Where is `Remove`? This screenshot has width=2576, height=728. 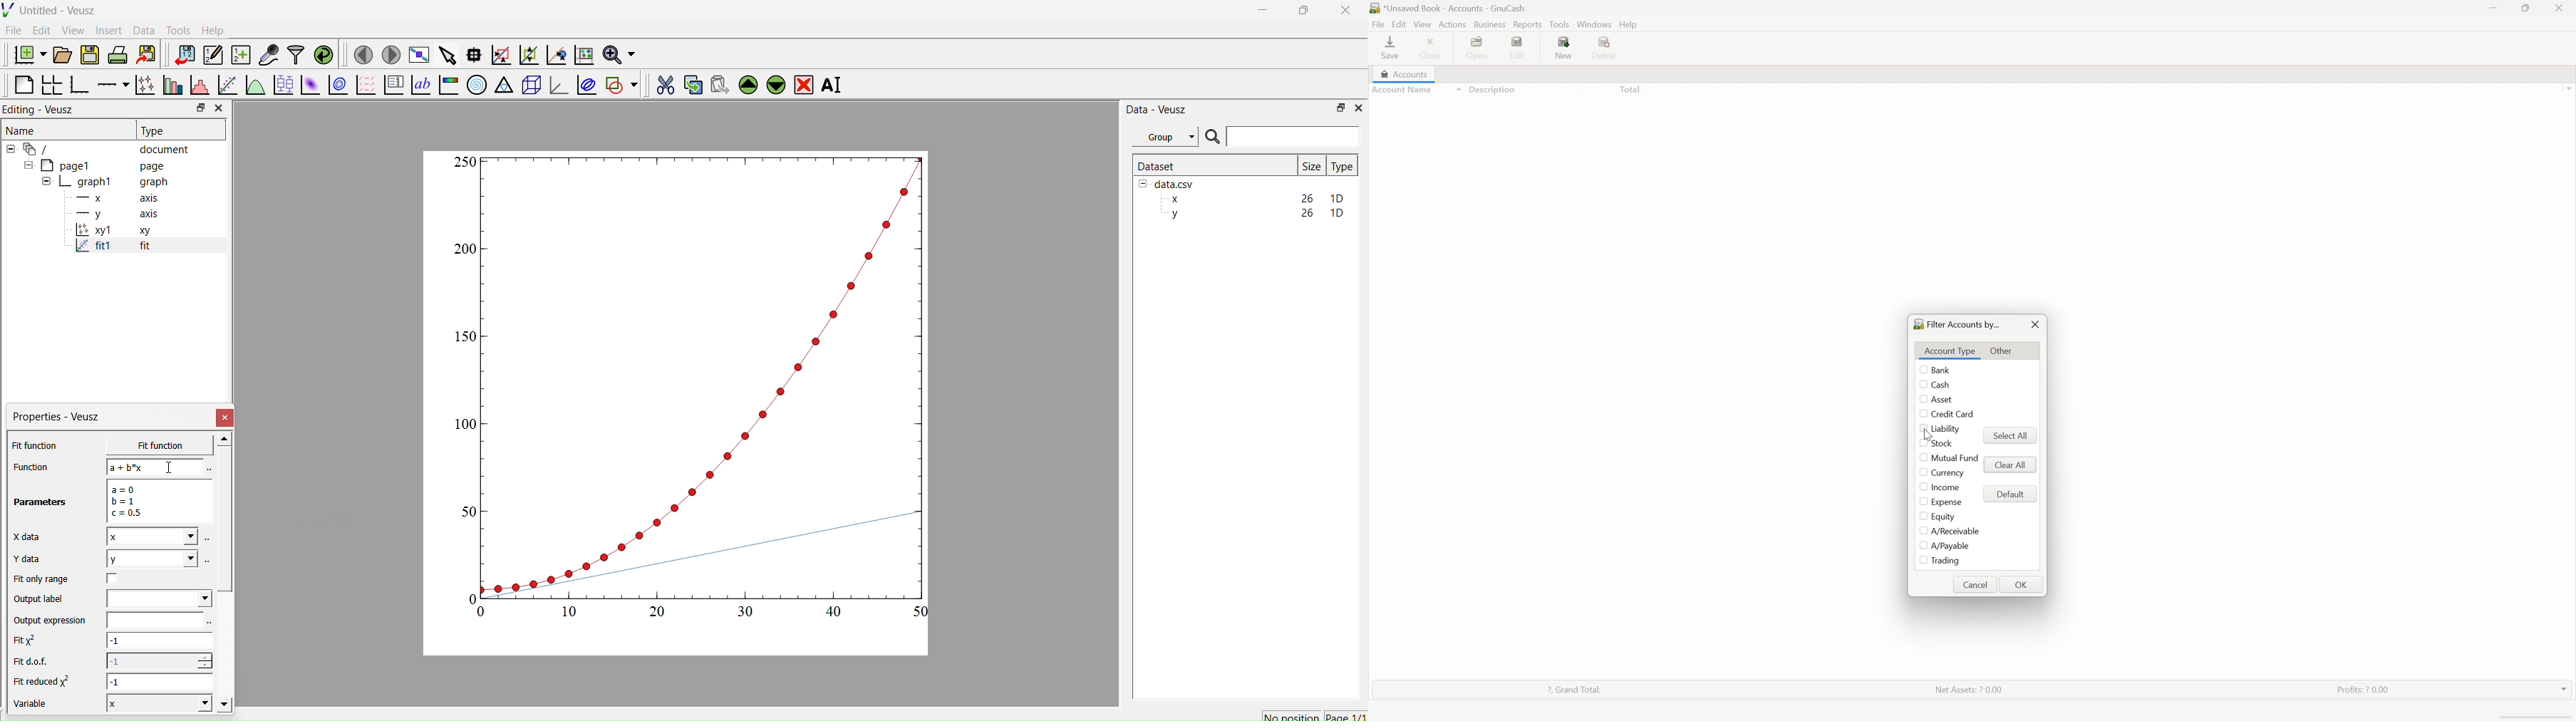
Remove is located at coordinates (803, 83).